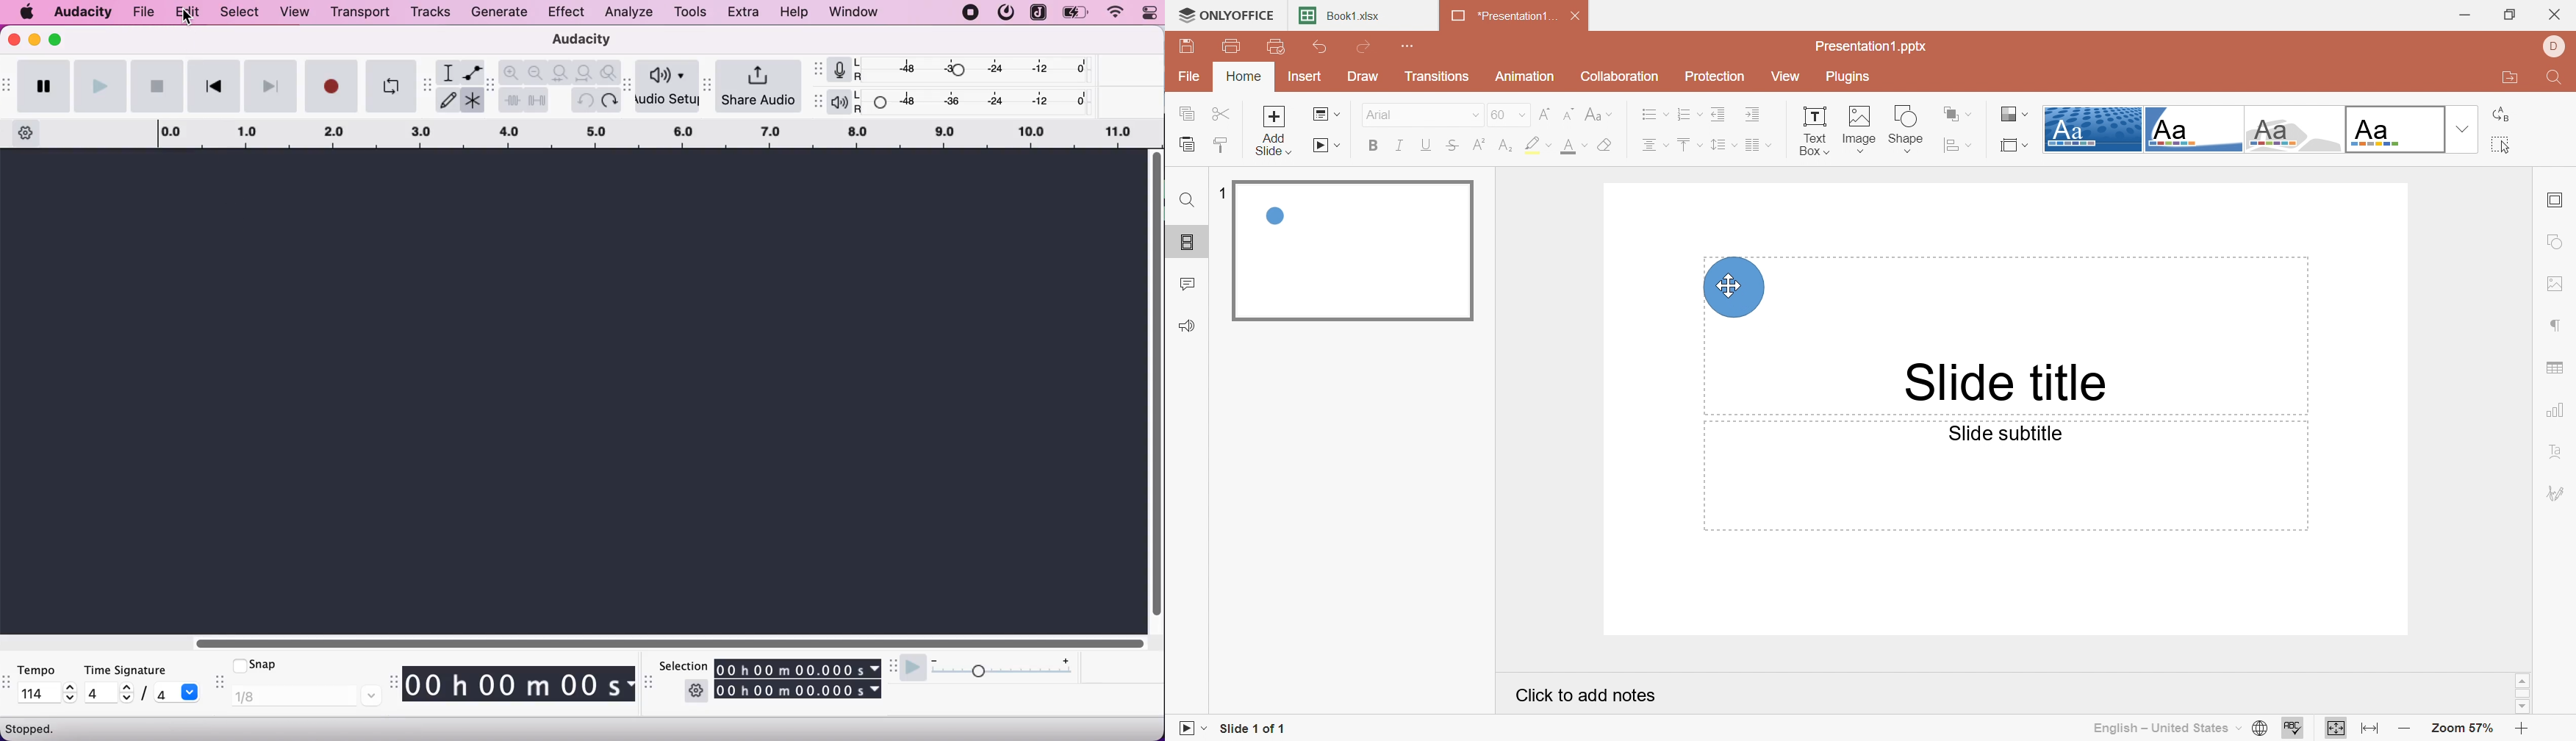  What do you see at coordinates (125, 699) in the screenshot?
I see `decrease` at bounding box center [125, 699].